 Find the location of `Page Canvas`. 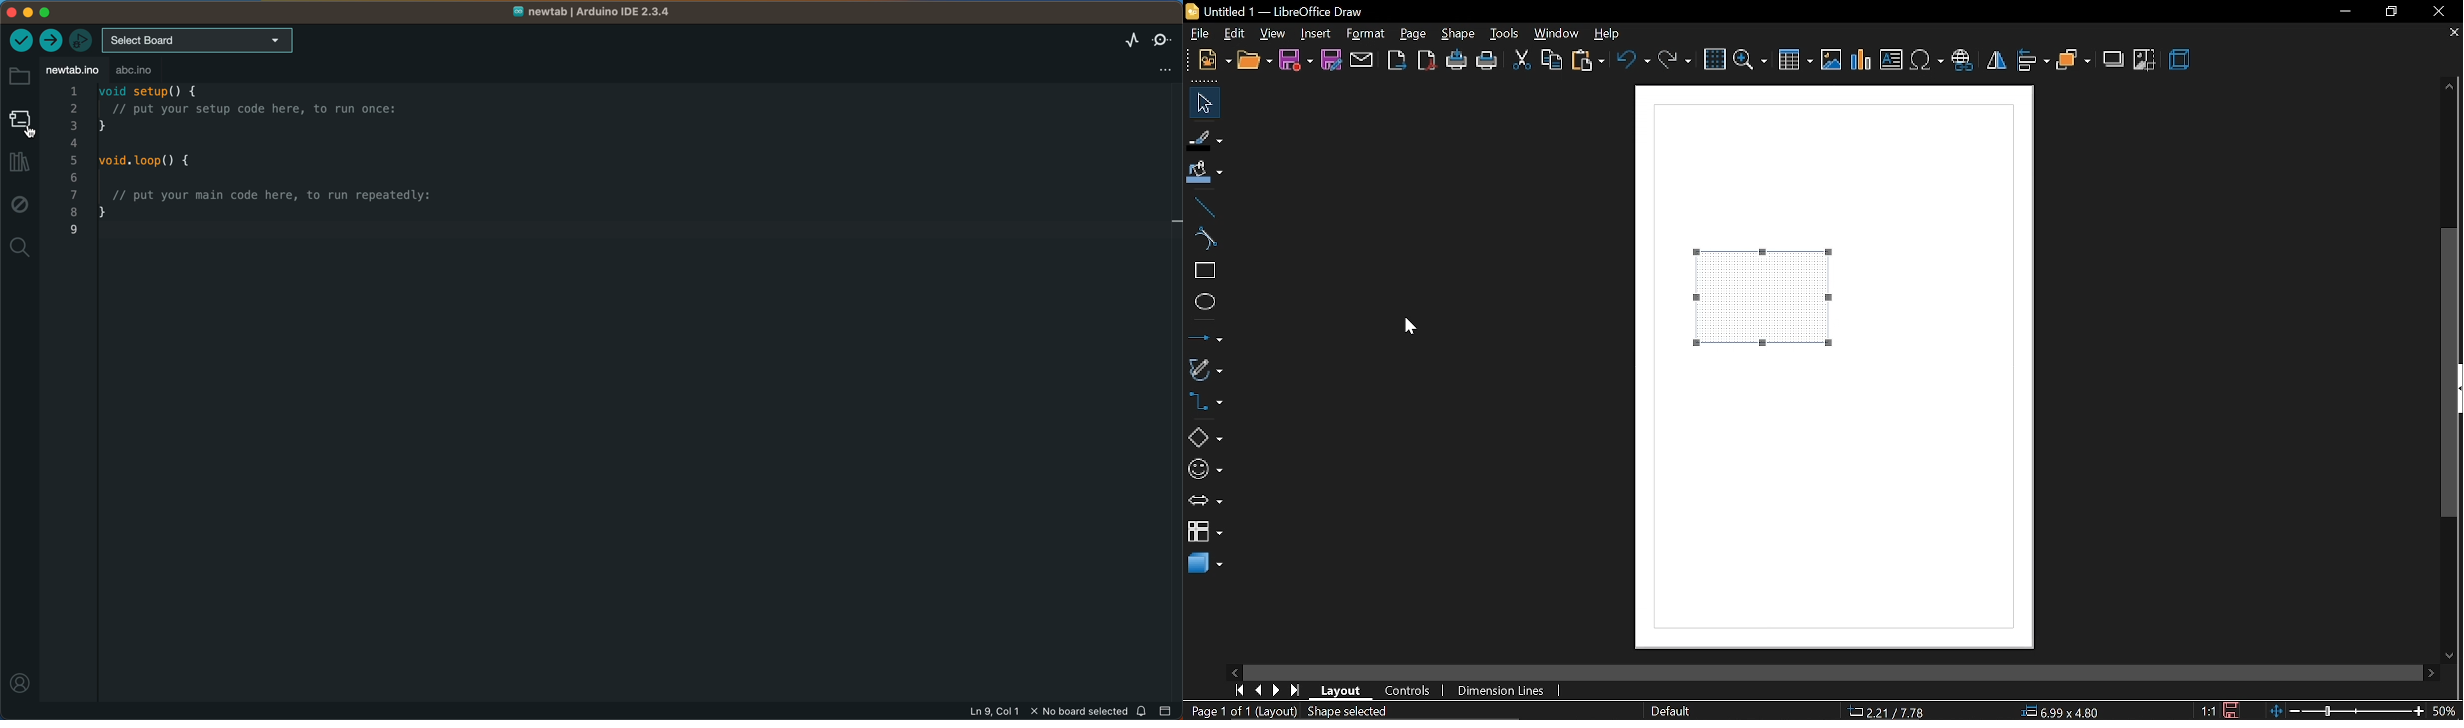

Page Canvas is located at coordinates (1836, 162).